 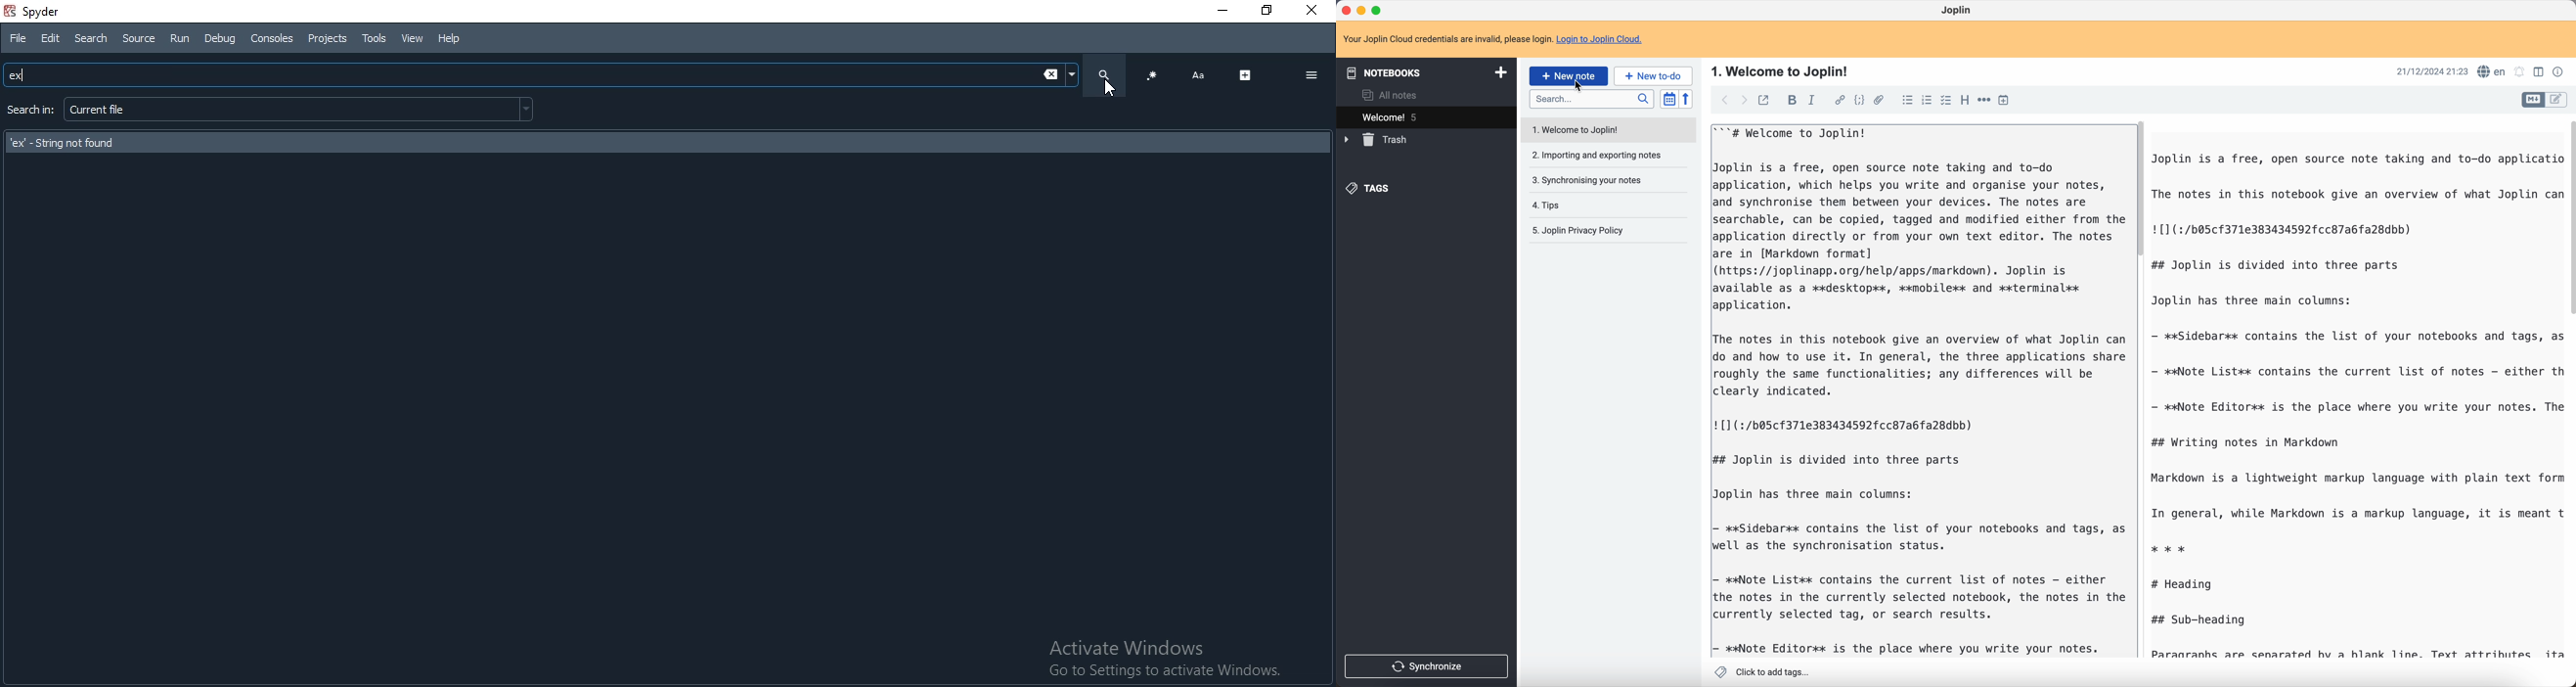 What do you see at coordinates (1766, 99) in the screenshot?
I see `toggle external editing` at bounding box center [1766, 99].